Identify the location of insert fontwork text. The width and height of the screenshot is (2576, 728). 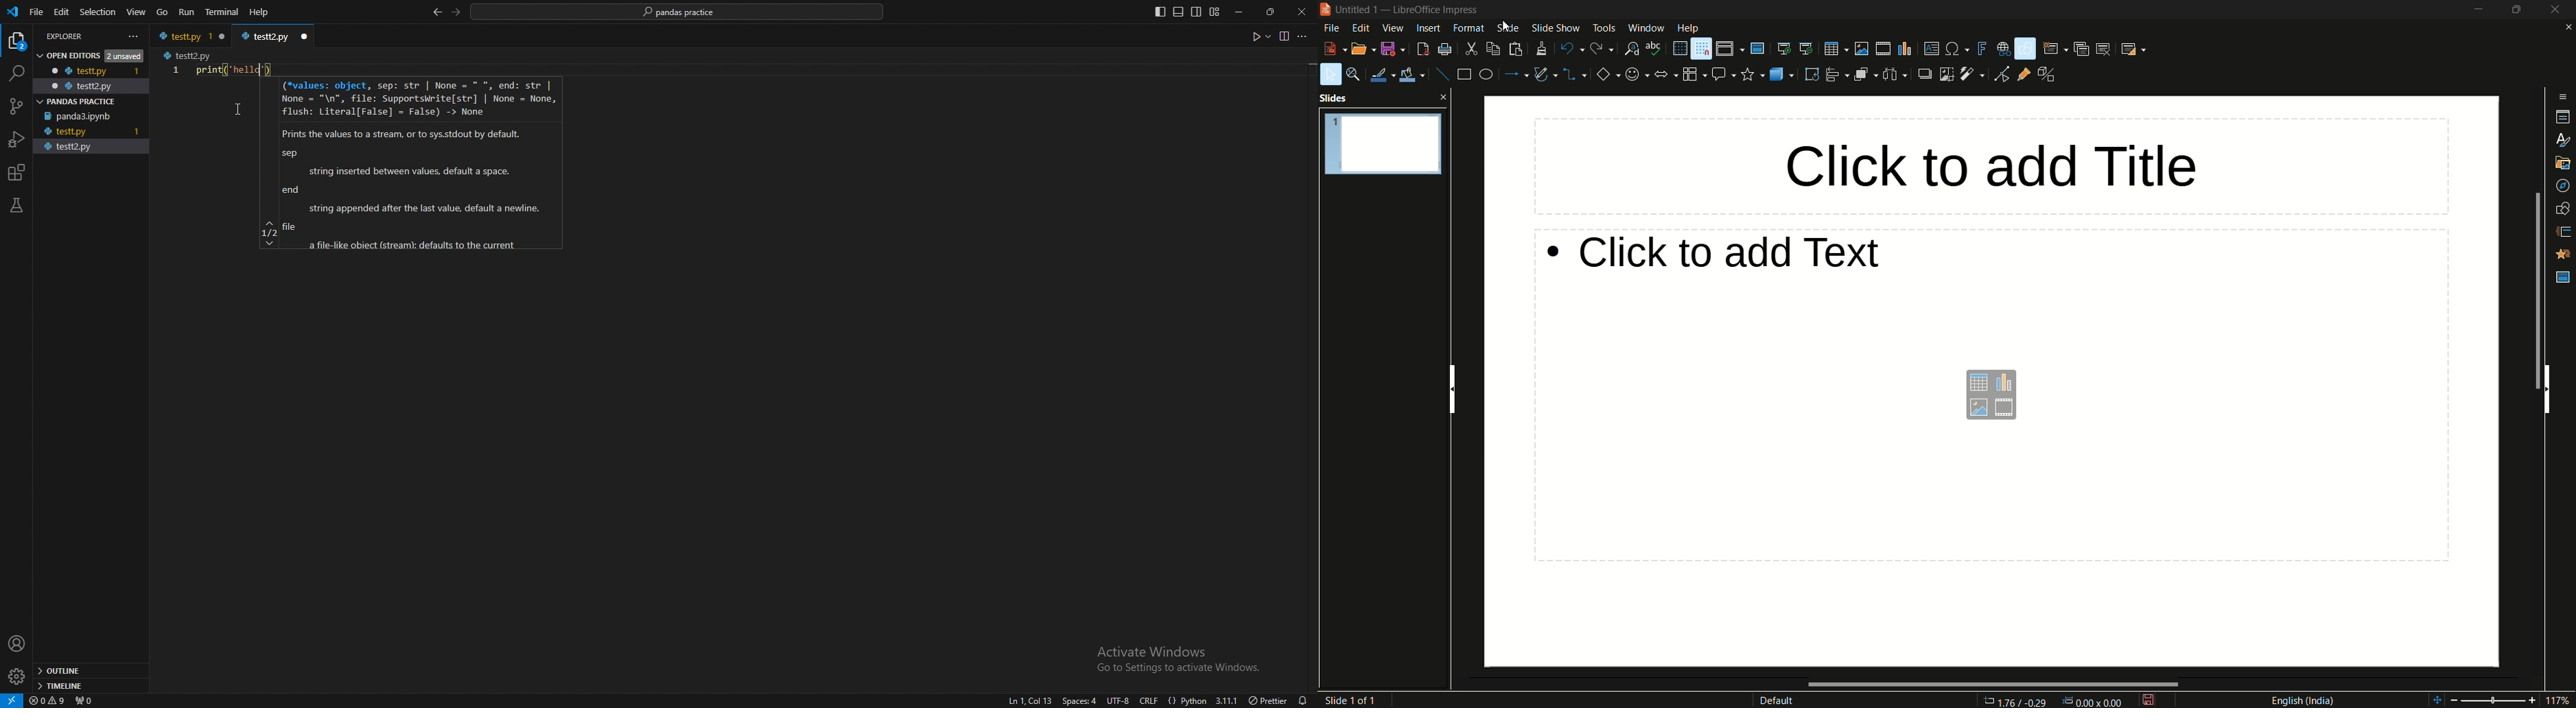
(1982, 48).